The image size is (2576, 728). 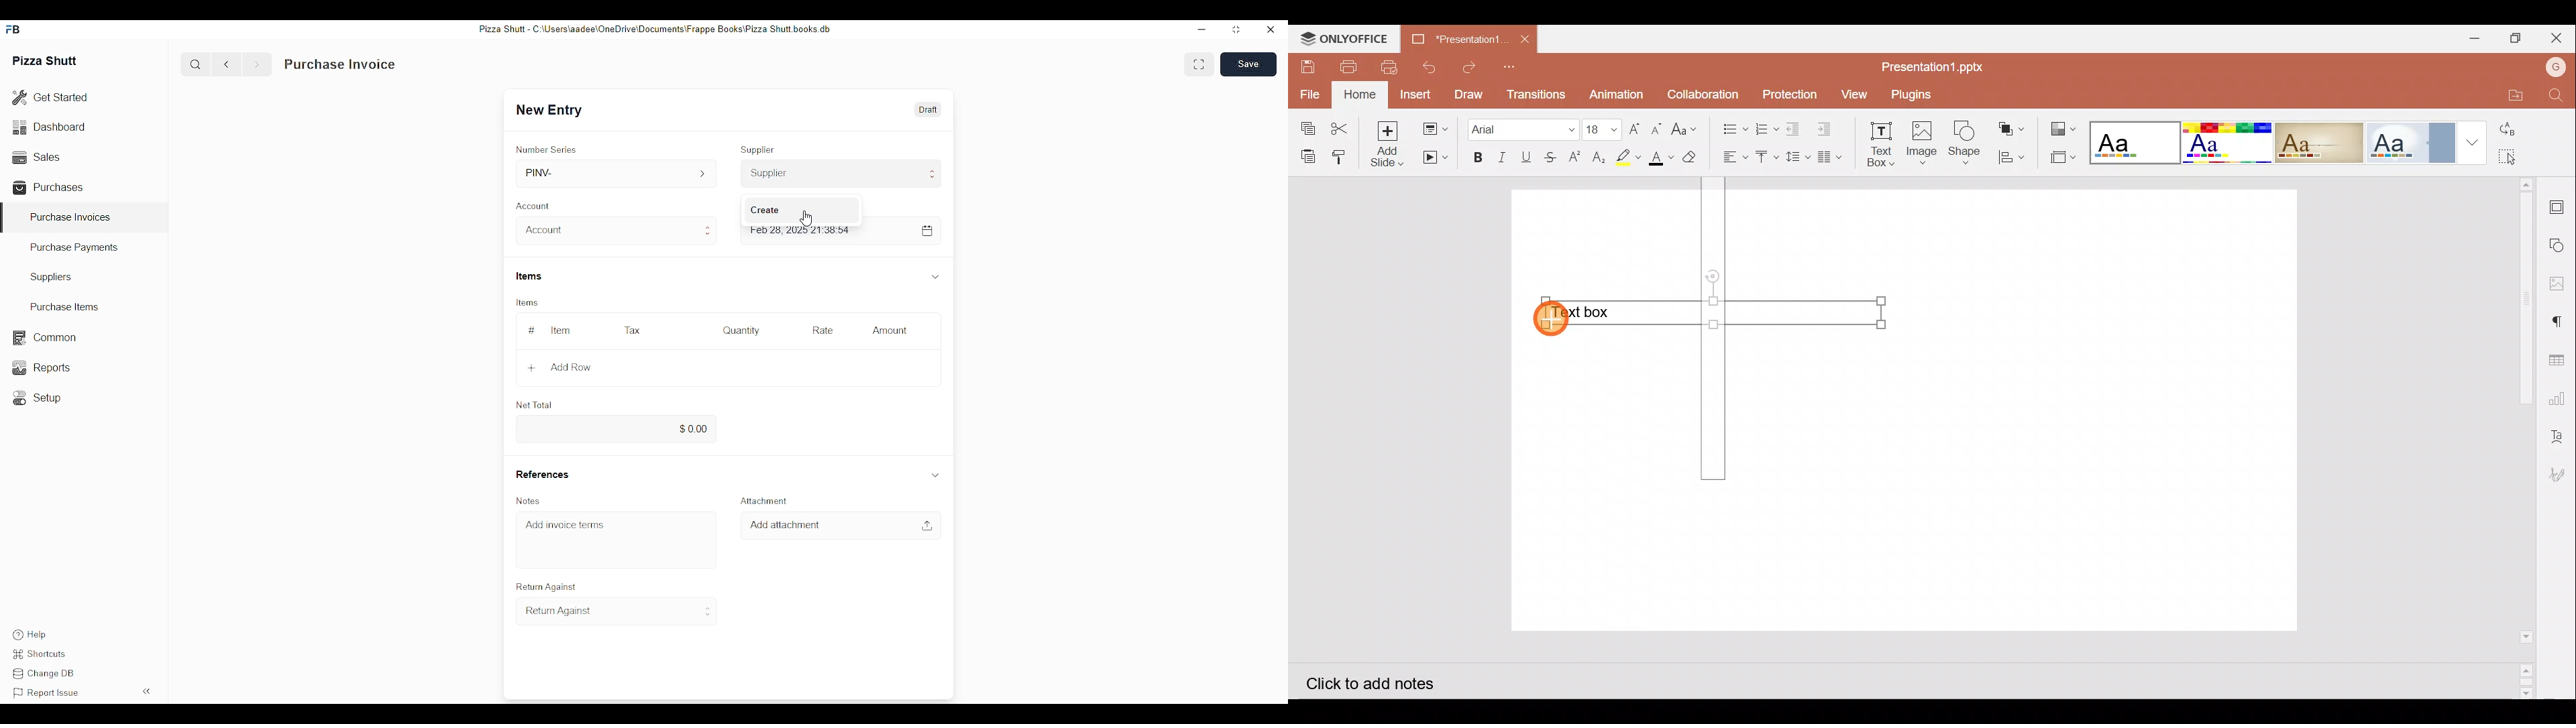 What do you see at coordinates (546, 149) in the screenshot?
I see `Number Series` at bounding box center [546, 149].